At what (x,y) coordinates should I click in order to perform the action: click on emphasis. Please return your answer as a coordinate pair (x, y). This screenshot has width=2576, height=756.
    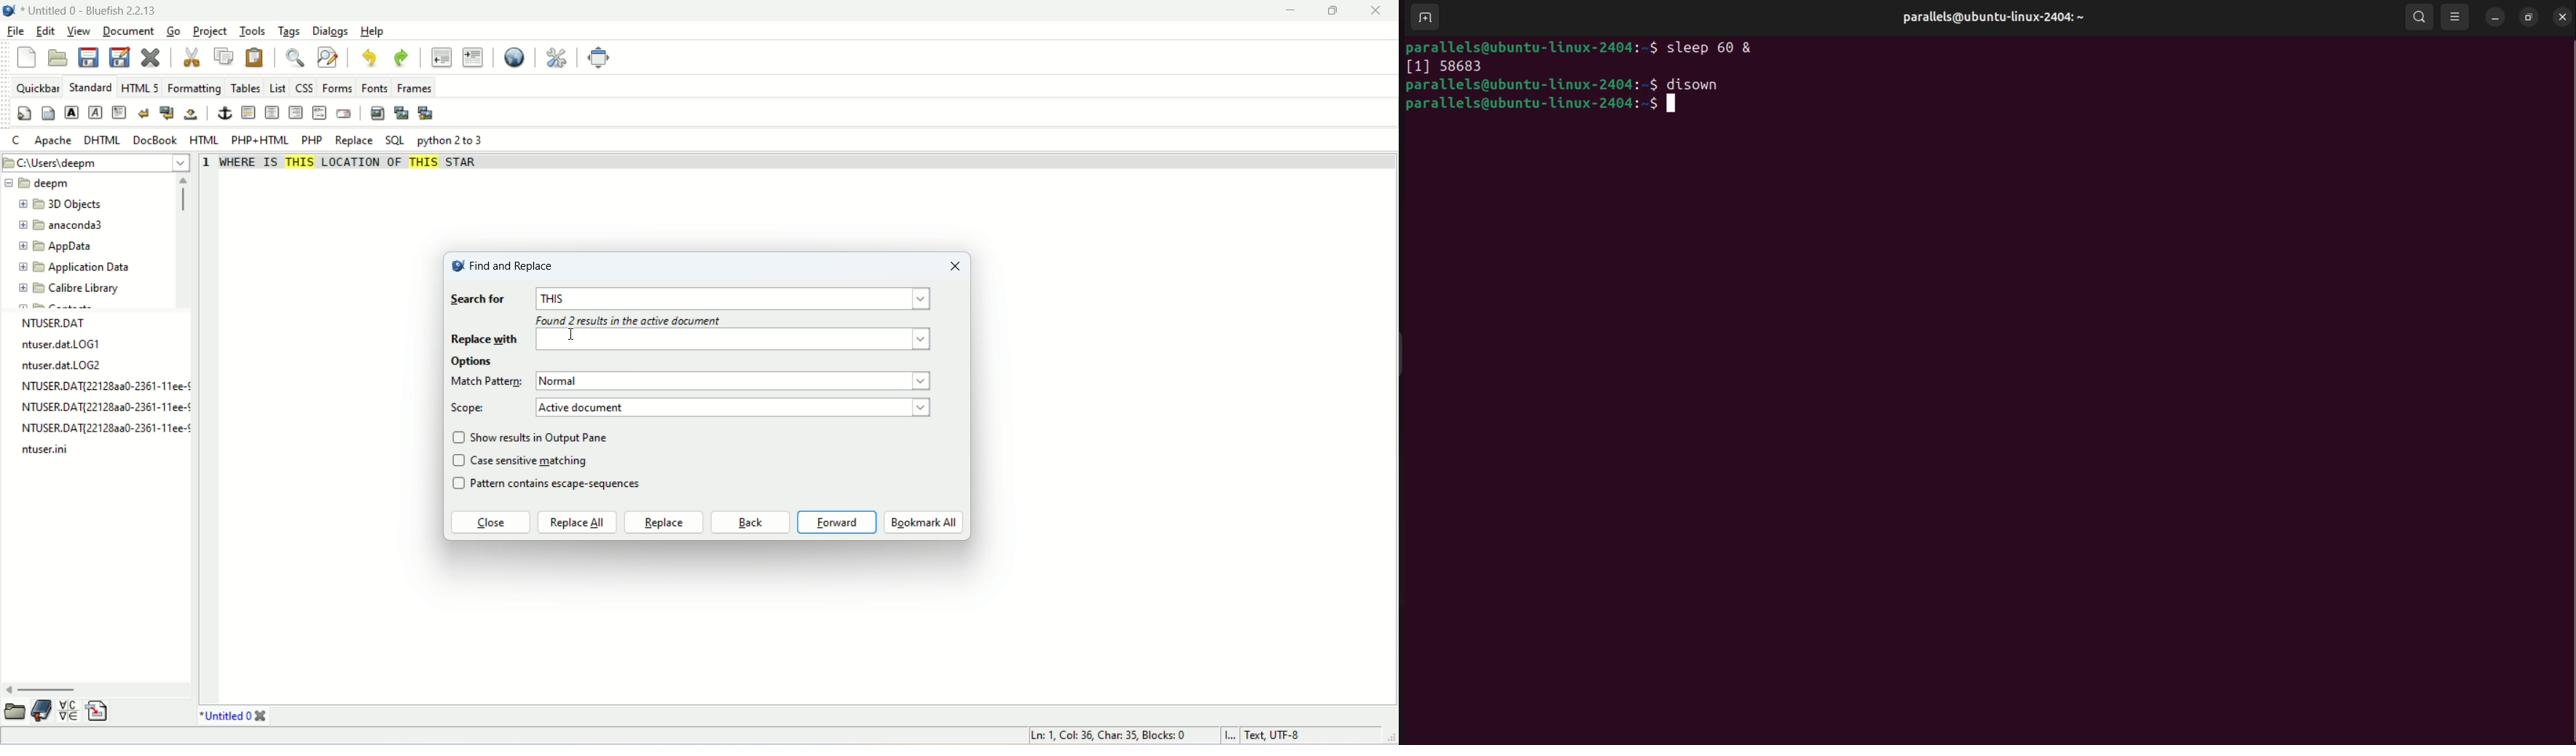
    Looking at the image, I should click on (95, 112).